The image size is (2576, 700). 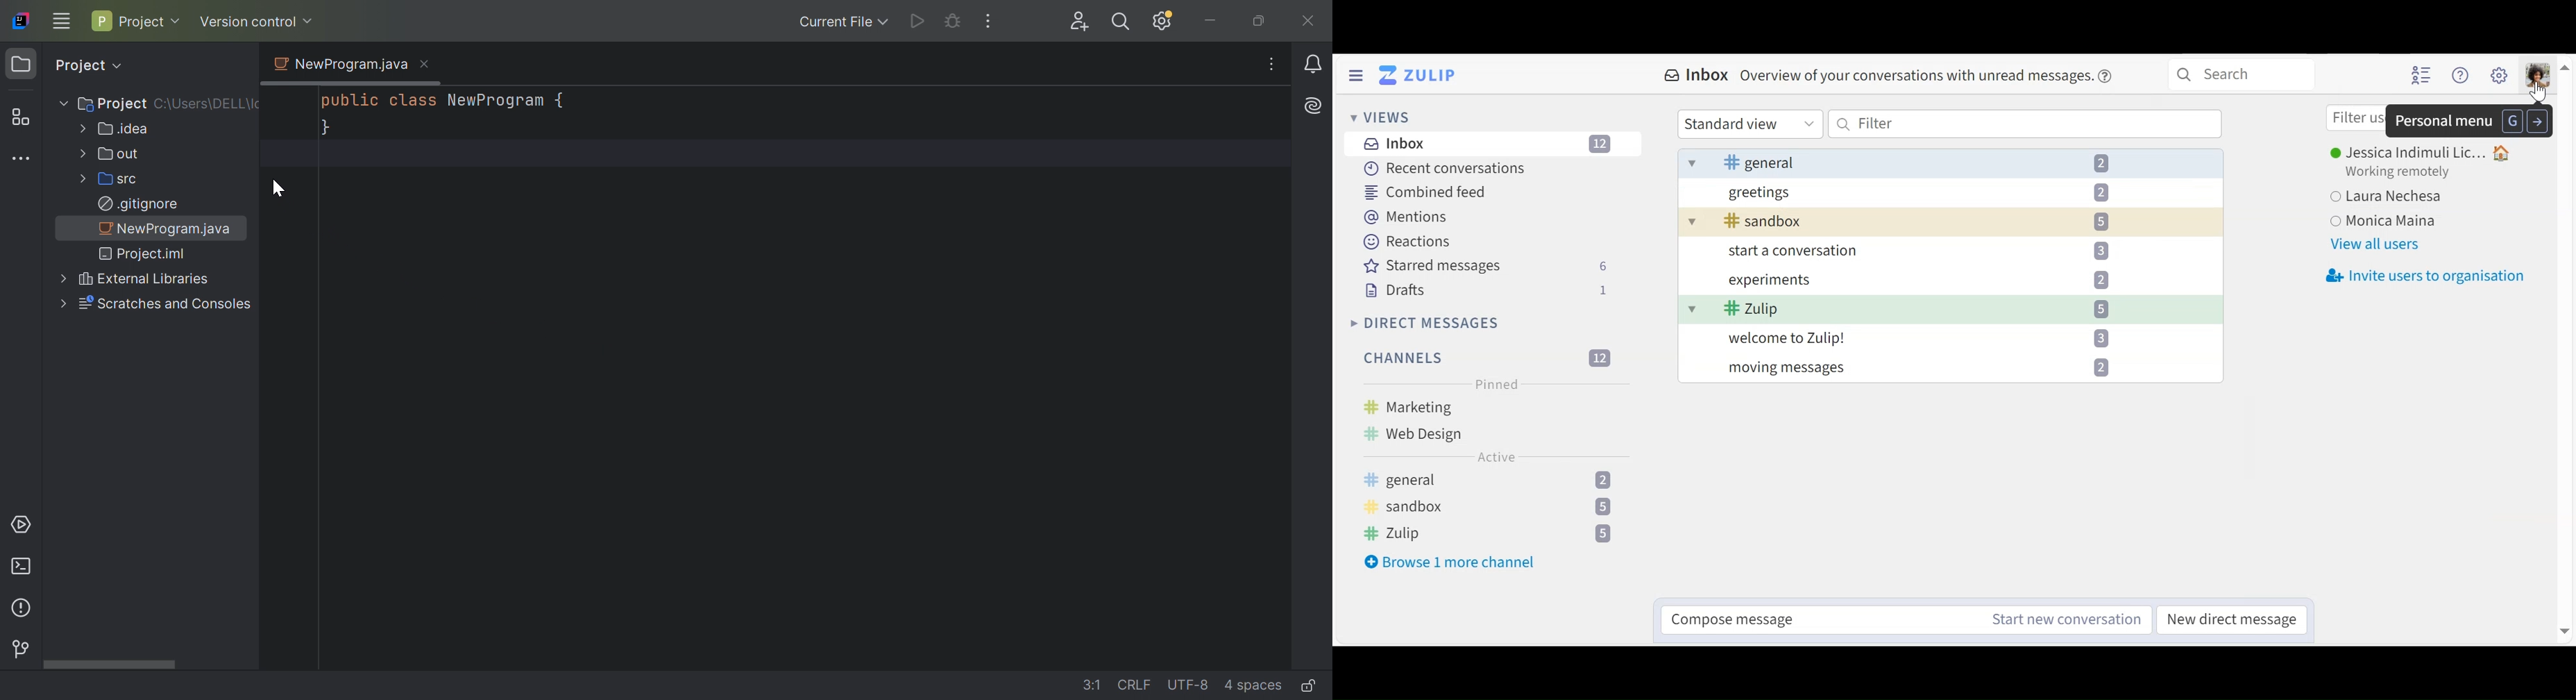 I want to click on 3, so click(x=2093, y=251).